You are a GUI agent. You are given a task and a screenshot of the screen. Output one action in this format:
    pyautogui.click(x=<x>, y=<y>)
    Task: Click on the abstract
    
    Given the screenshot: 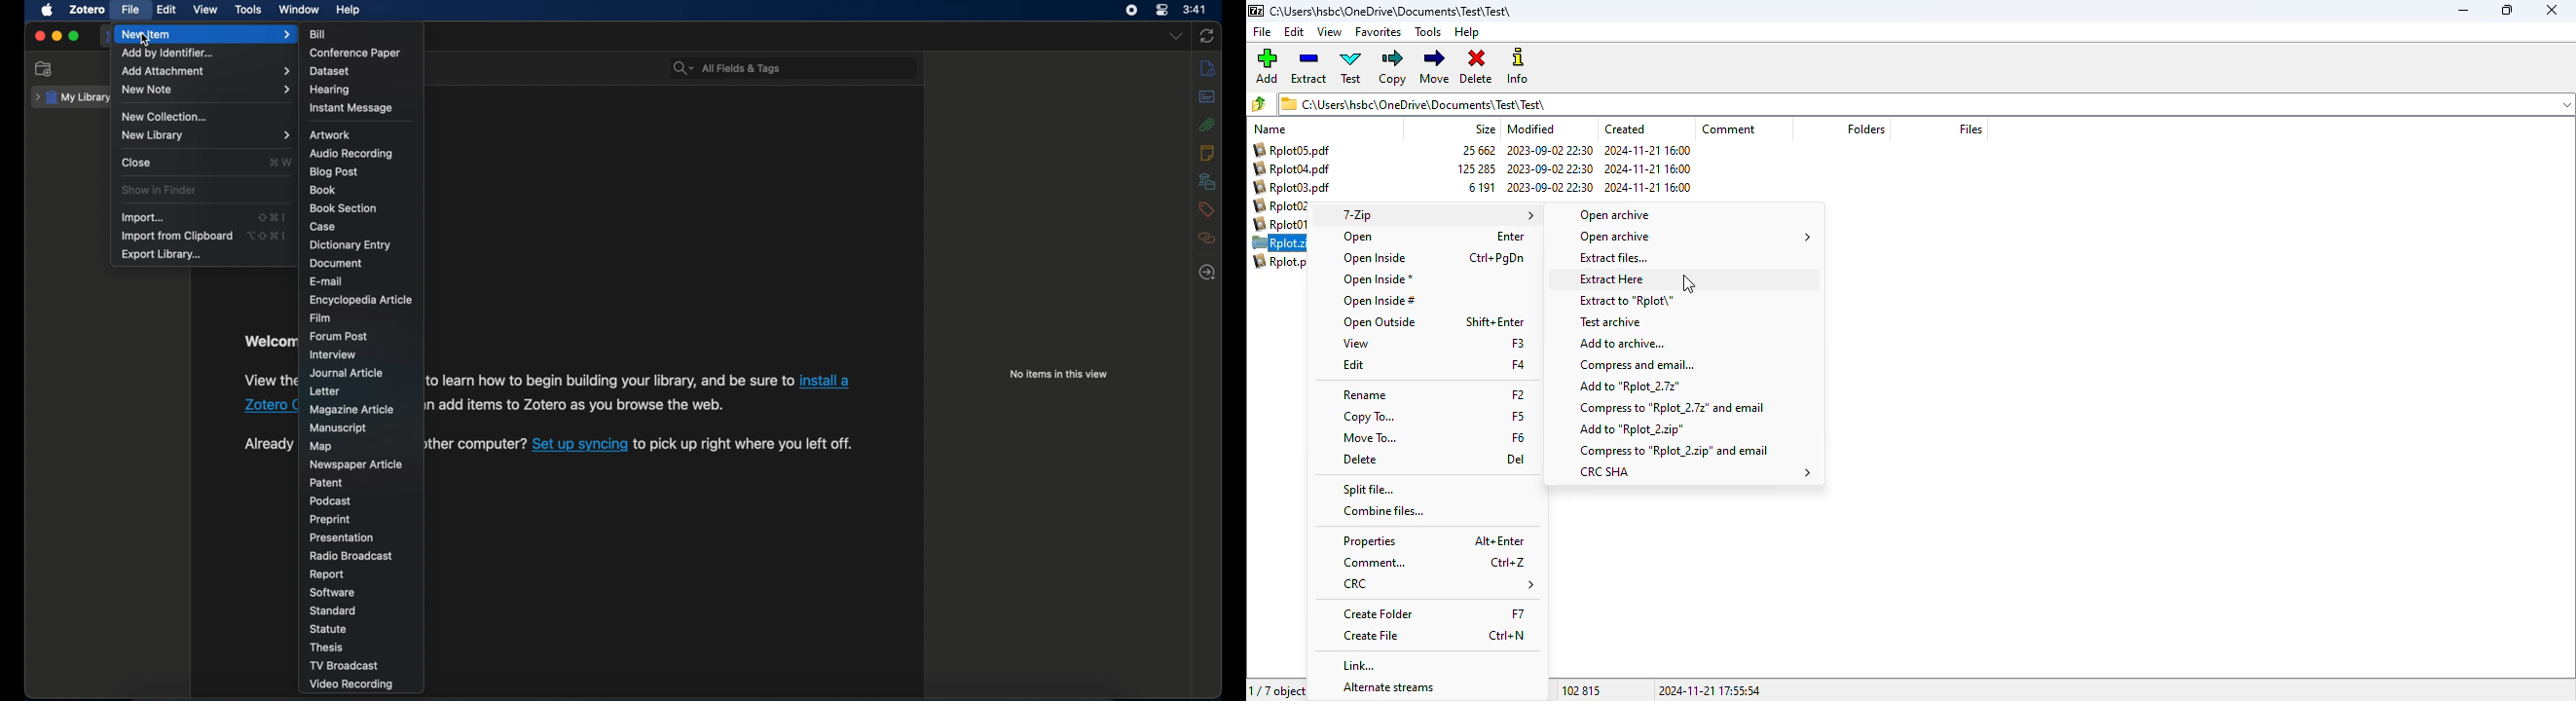 What is the action you would take?
    pyautogui.click(x=1207, y=97)
    